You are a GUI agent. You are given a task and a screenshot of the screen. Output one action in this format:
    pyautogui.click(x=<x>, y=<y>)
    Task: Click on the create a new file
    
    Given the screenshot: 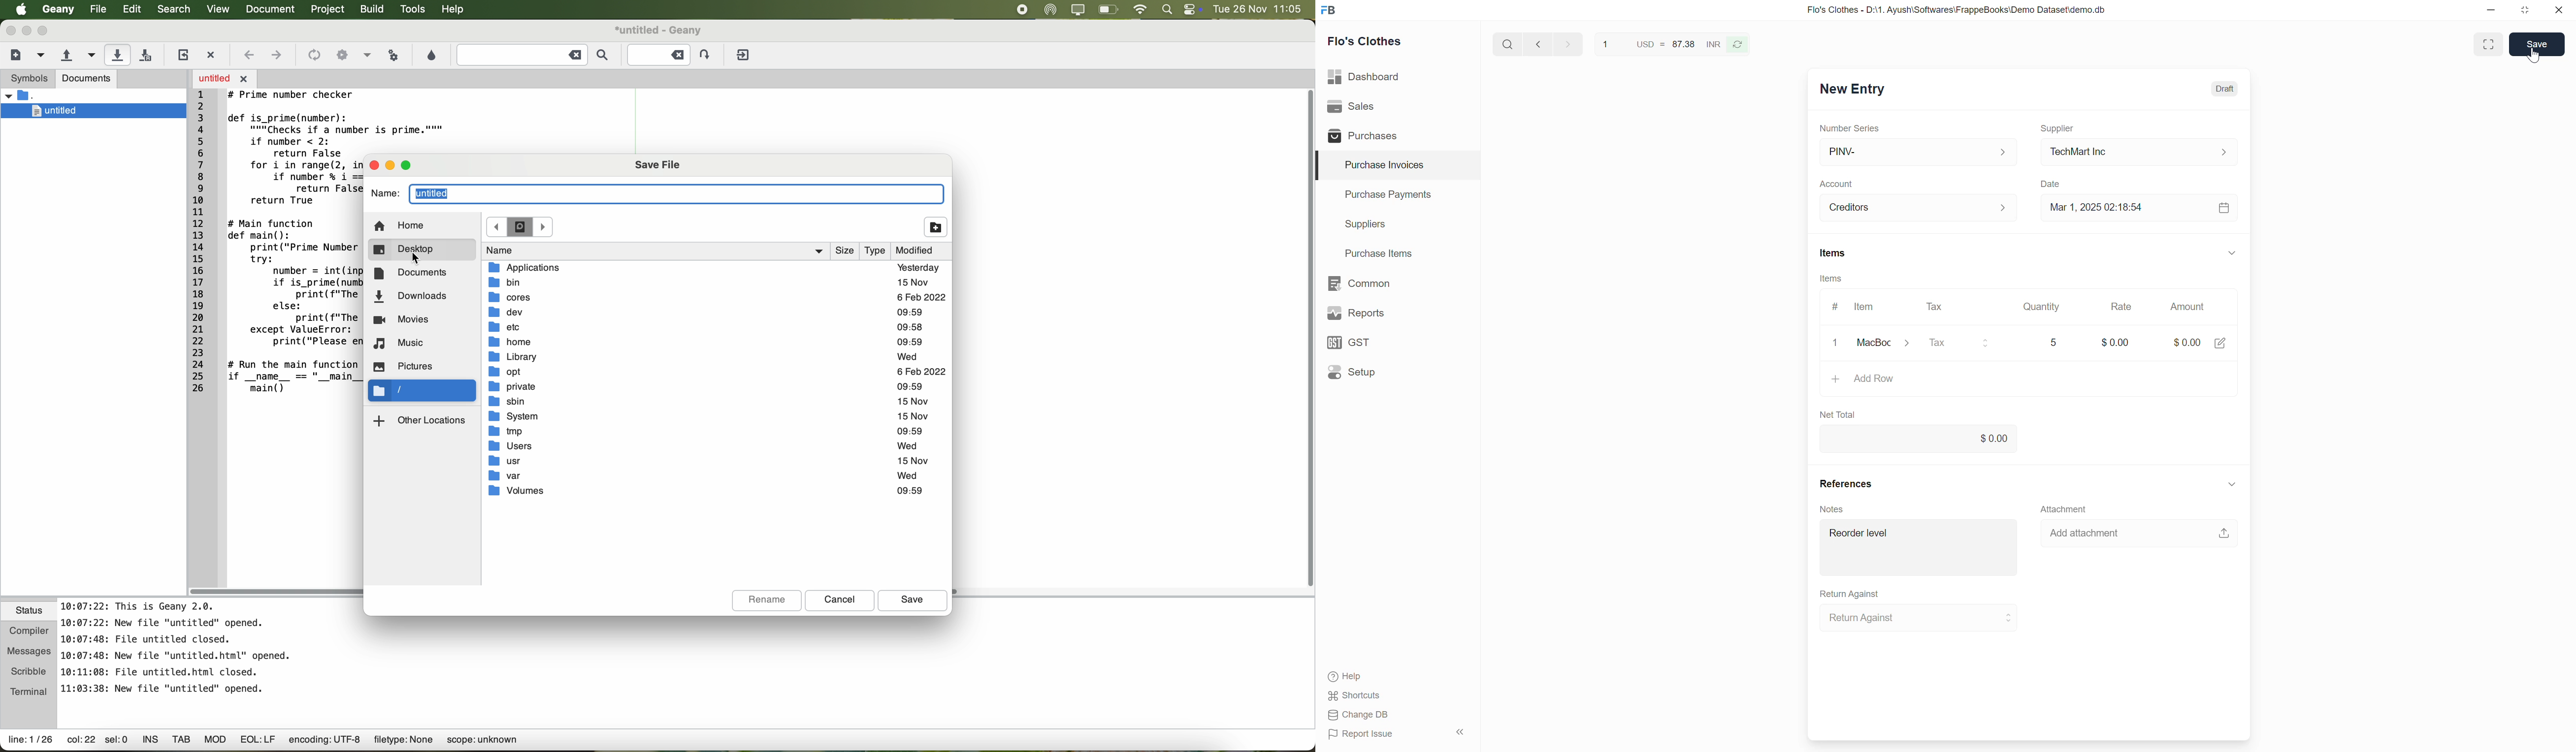 What is the action you would take?
    pyautogui.click(x=16, y=55)
    